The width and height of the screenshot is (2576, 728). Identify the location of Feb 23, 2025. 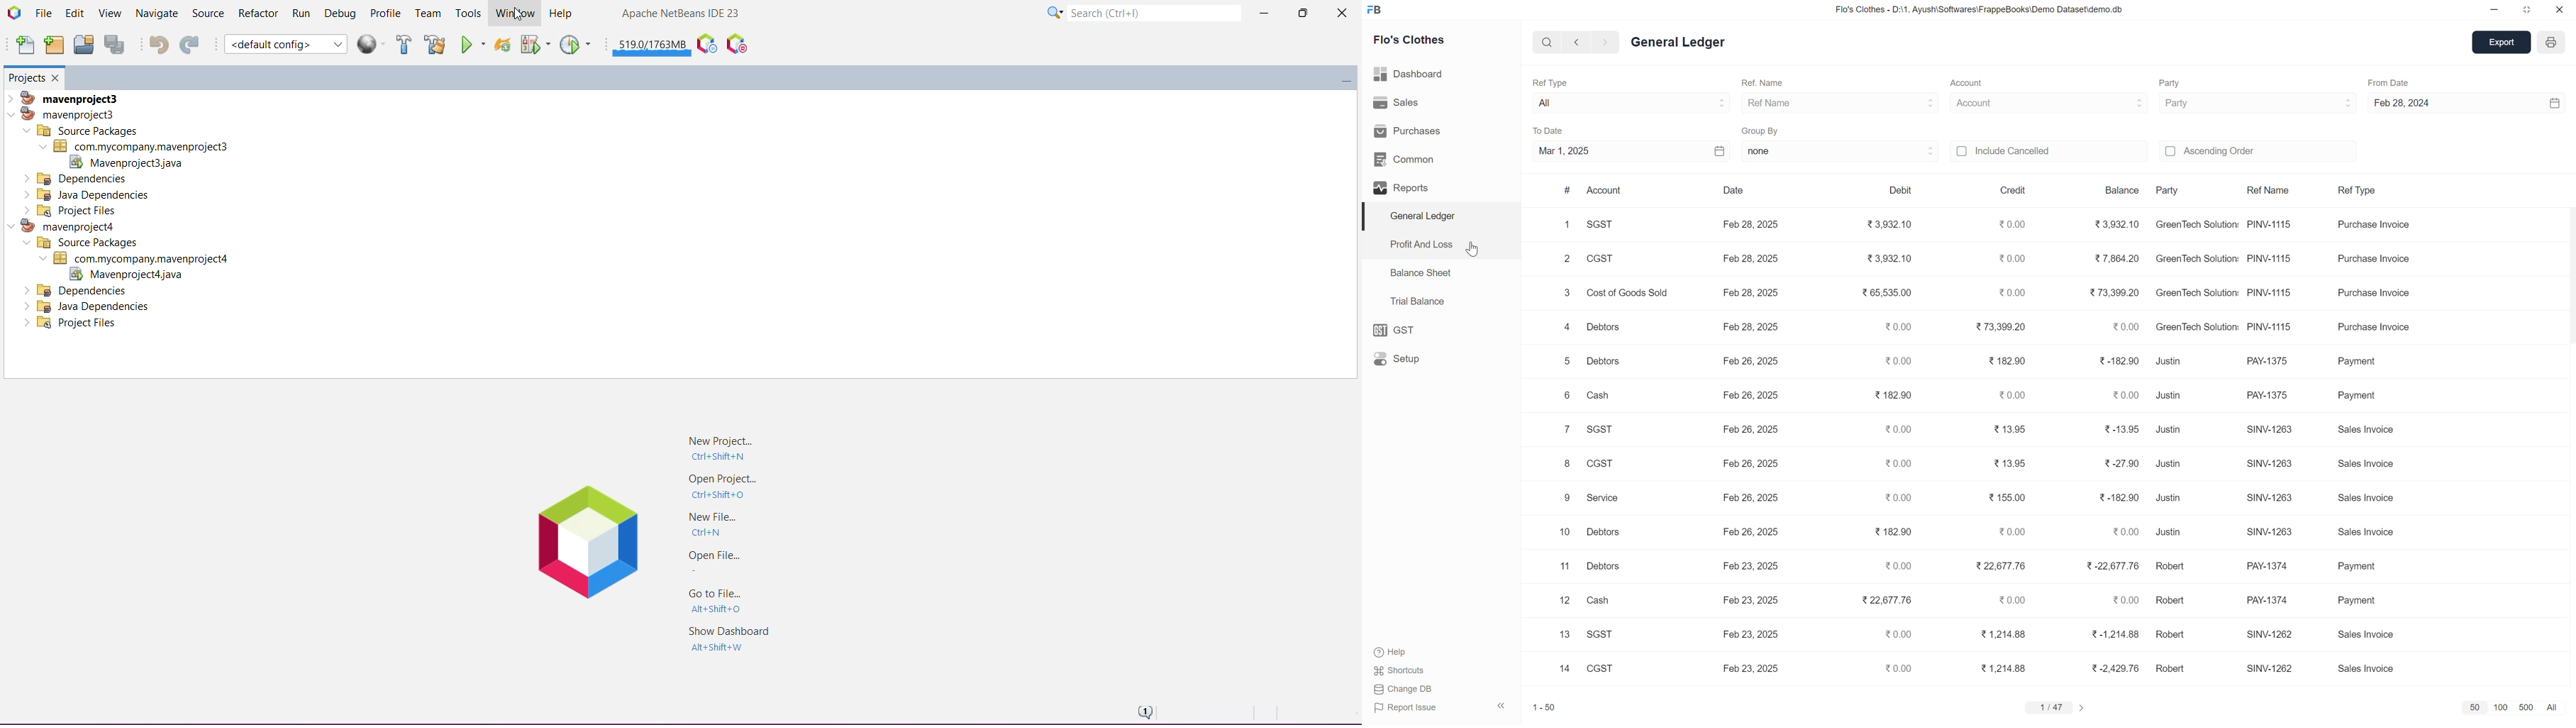
(1753, 632).